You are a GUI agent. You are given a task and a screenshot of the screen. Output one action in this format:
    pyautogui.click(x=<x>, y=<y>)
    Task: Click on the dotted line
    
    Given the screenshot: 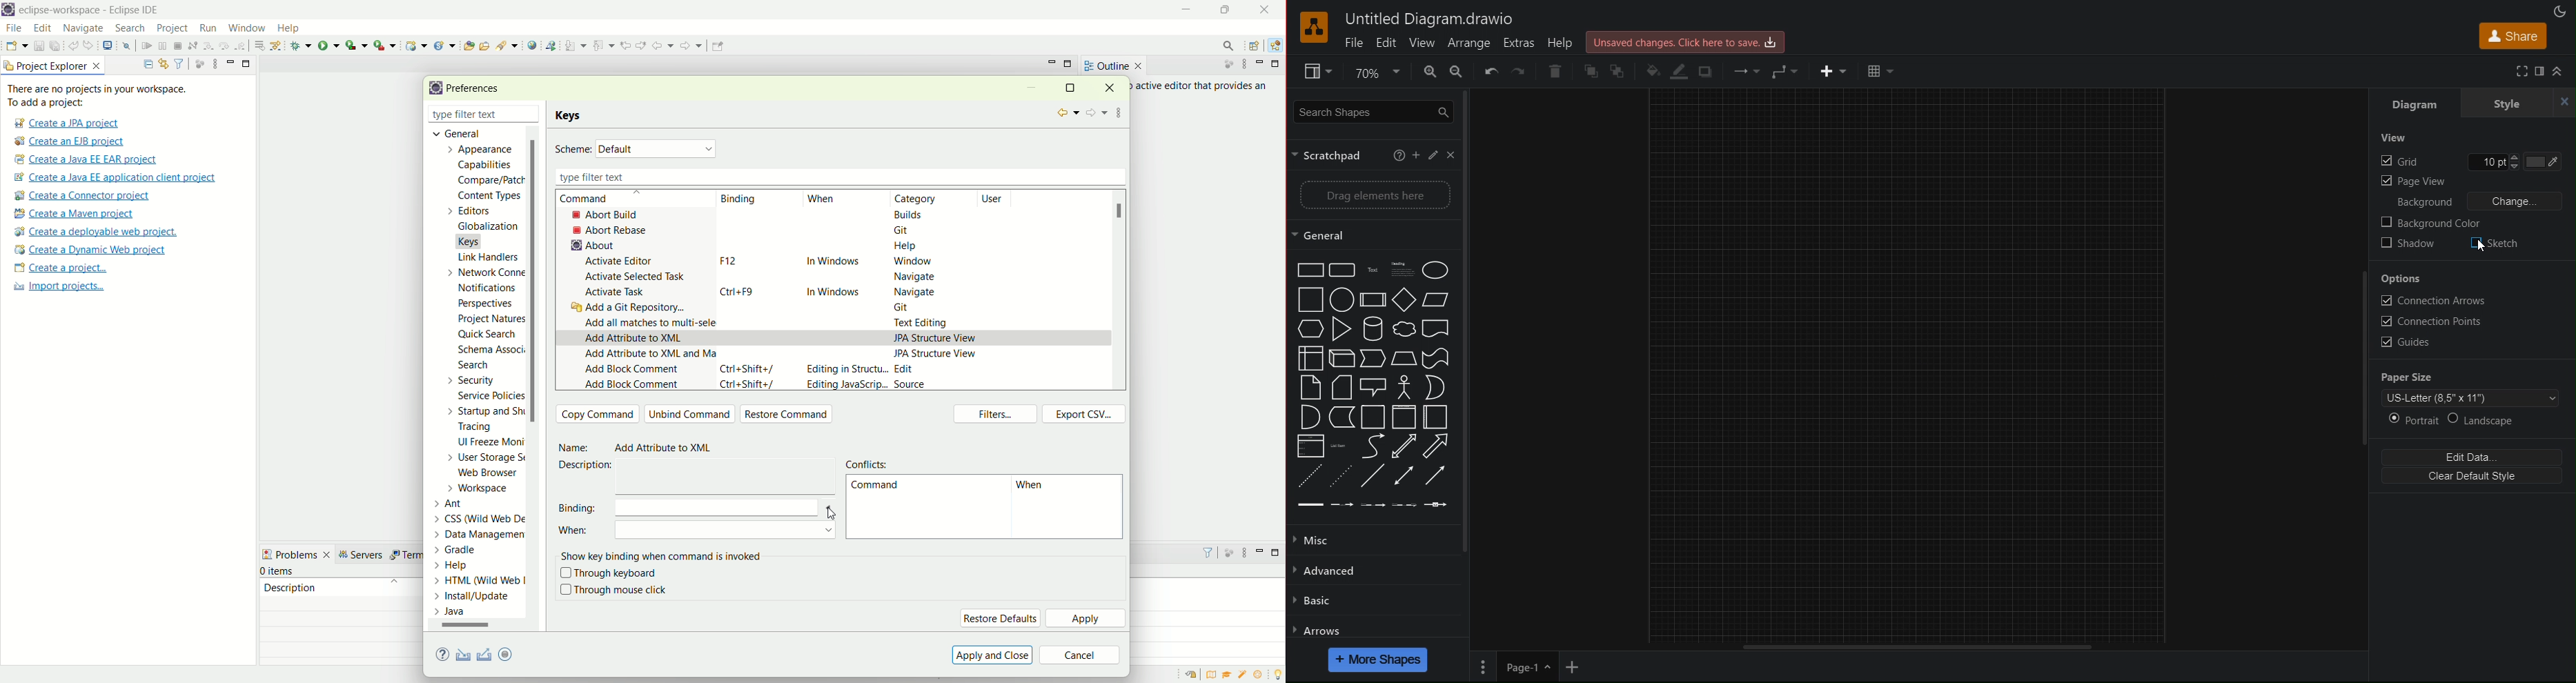 What is the action you would take?
    pyautogui.click(x=1342, y=476)
    